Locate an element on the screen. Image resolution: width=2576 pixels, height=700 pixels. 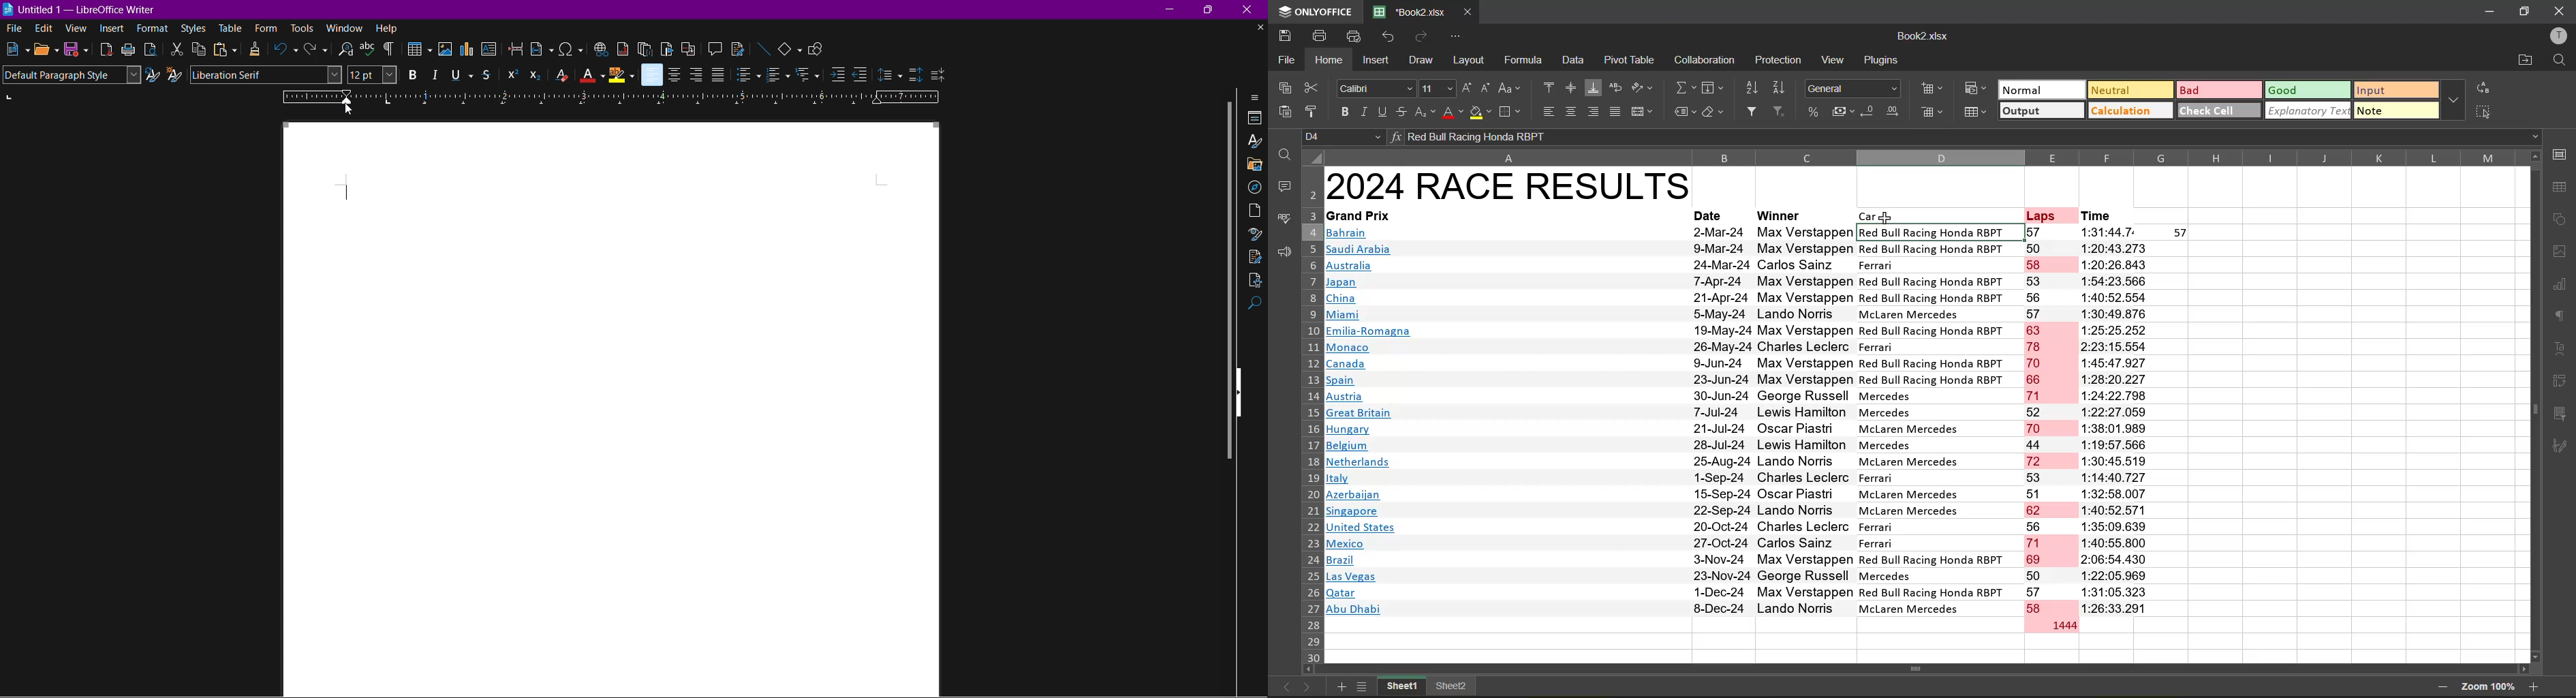
Save is located at coordinates (77, 50).